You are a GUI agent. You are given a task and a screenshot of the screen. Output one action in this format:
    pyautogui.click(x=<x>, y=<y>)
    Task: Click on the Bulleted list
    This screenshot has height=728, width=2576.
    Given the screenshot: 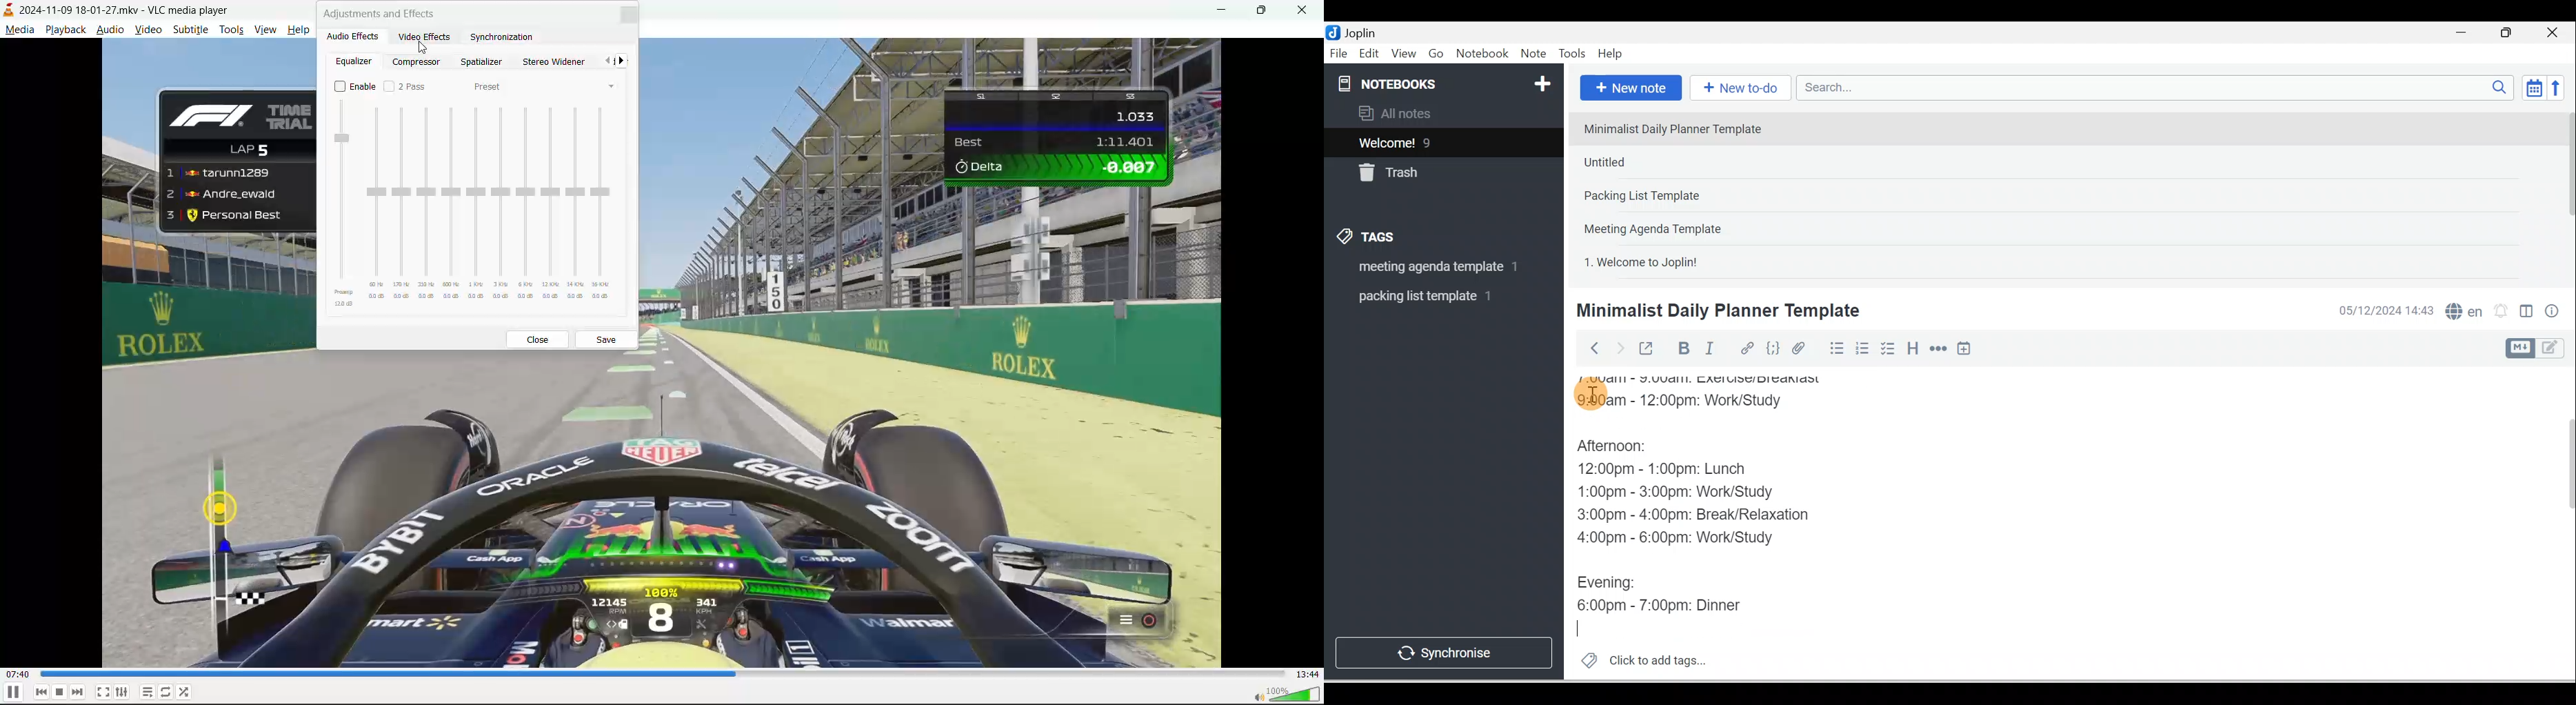 What is the action you would take?
    pyautogui.click(x=1834, y=348)
    